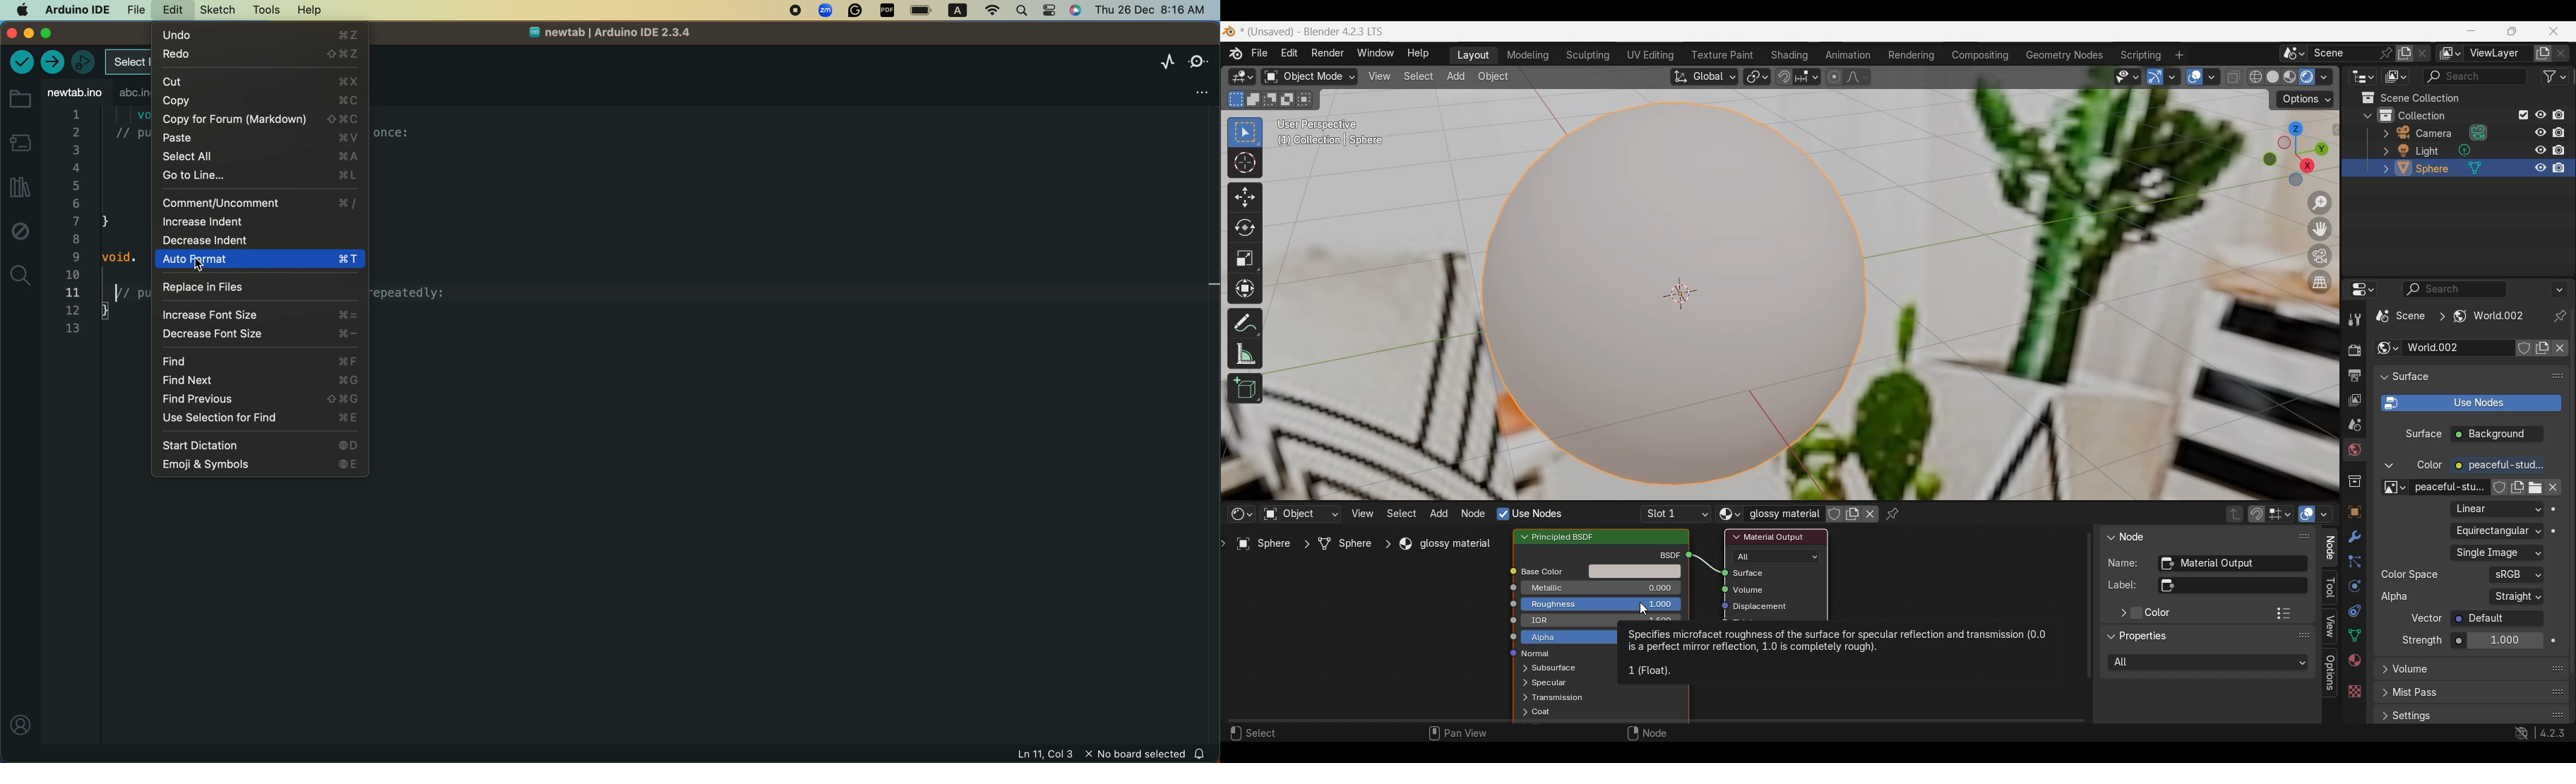  I want to click on Viewport shading: wireframe, so click(2255, 77).